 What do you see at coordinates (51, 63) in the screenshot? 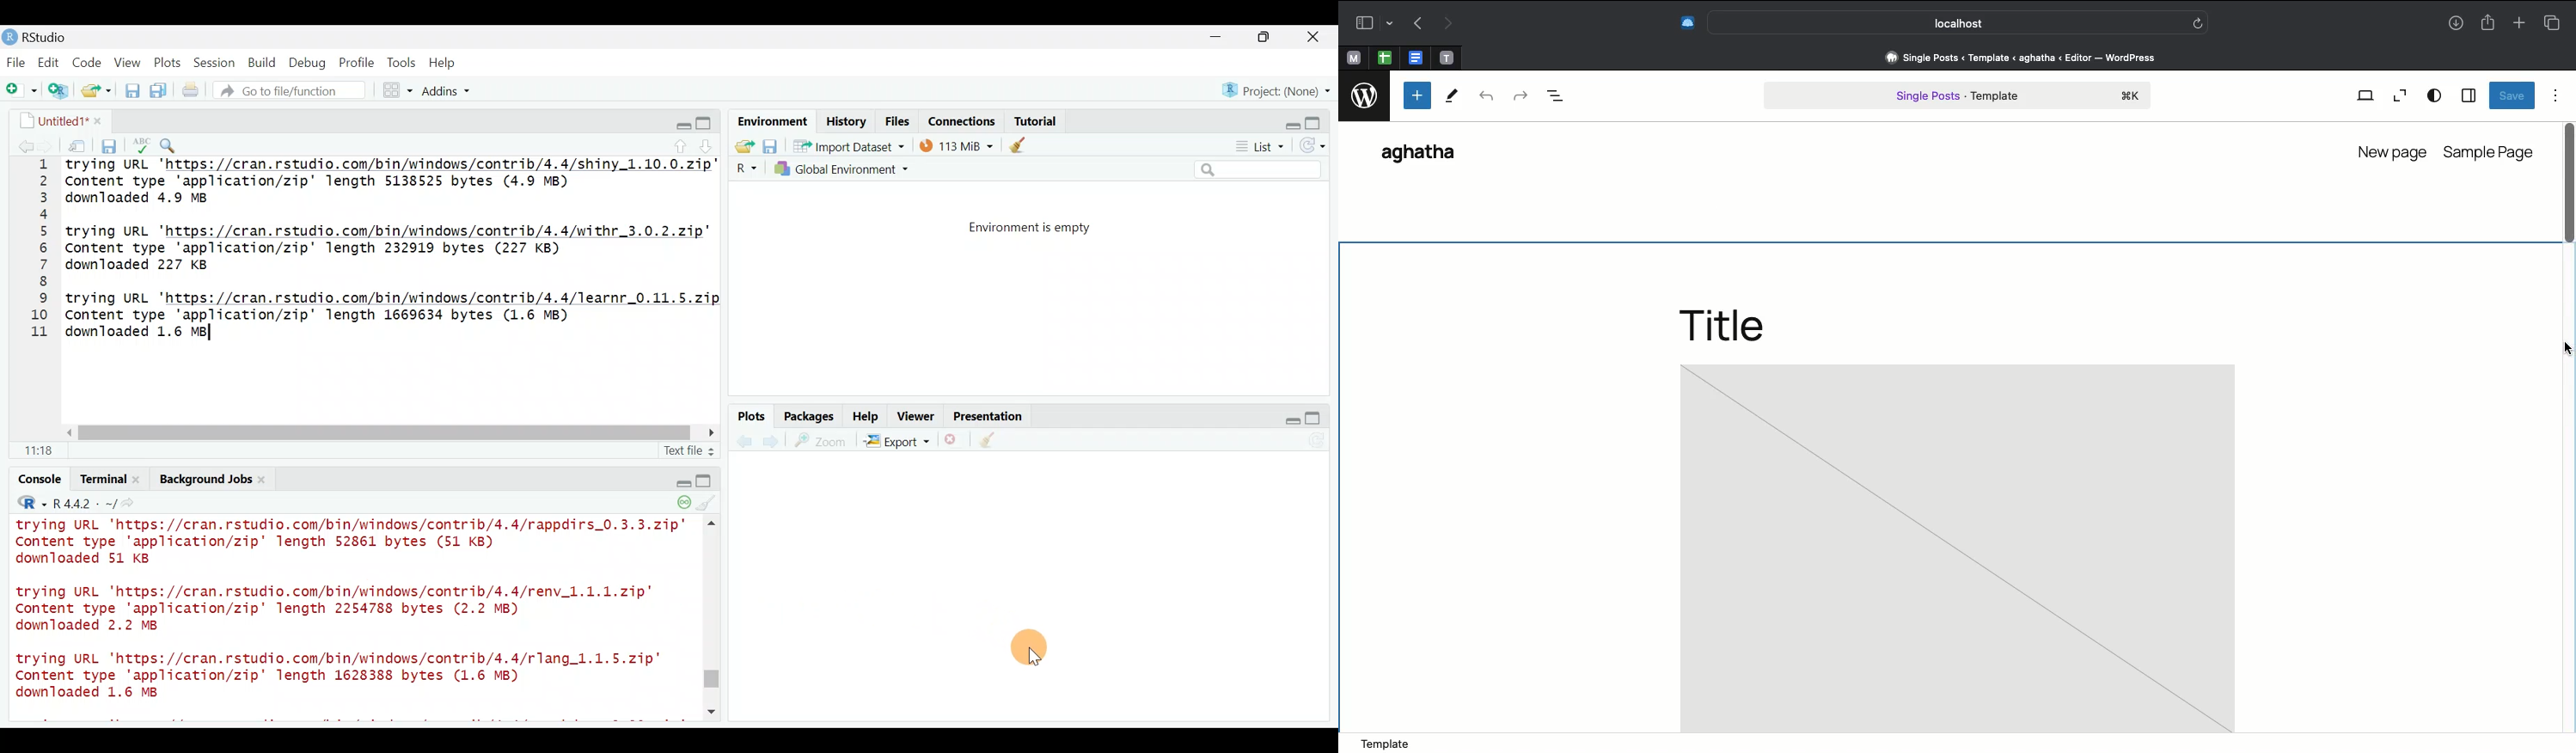
I see `Edit` at bounding box center [51, 63].